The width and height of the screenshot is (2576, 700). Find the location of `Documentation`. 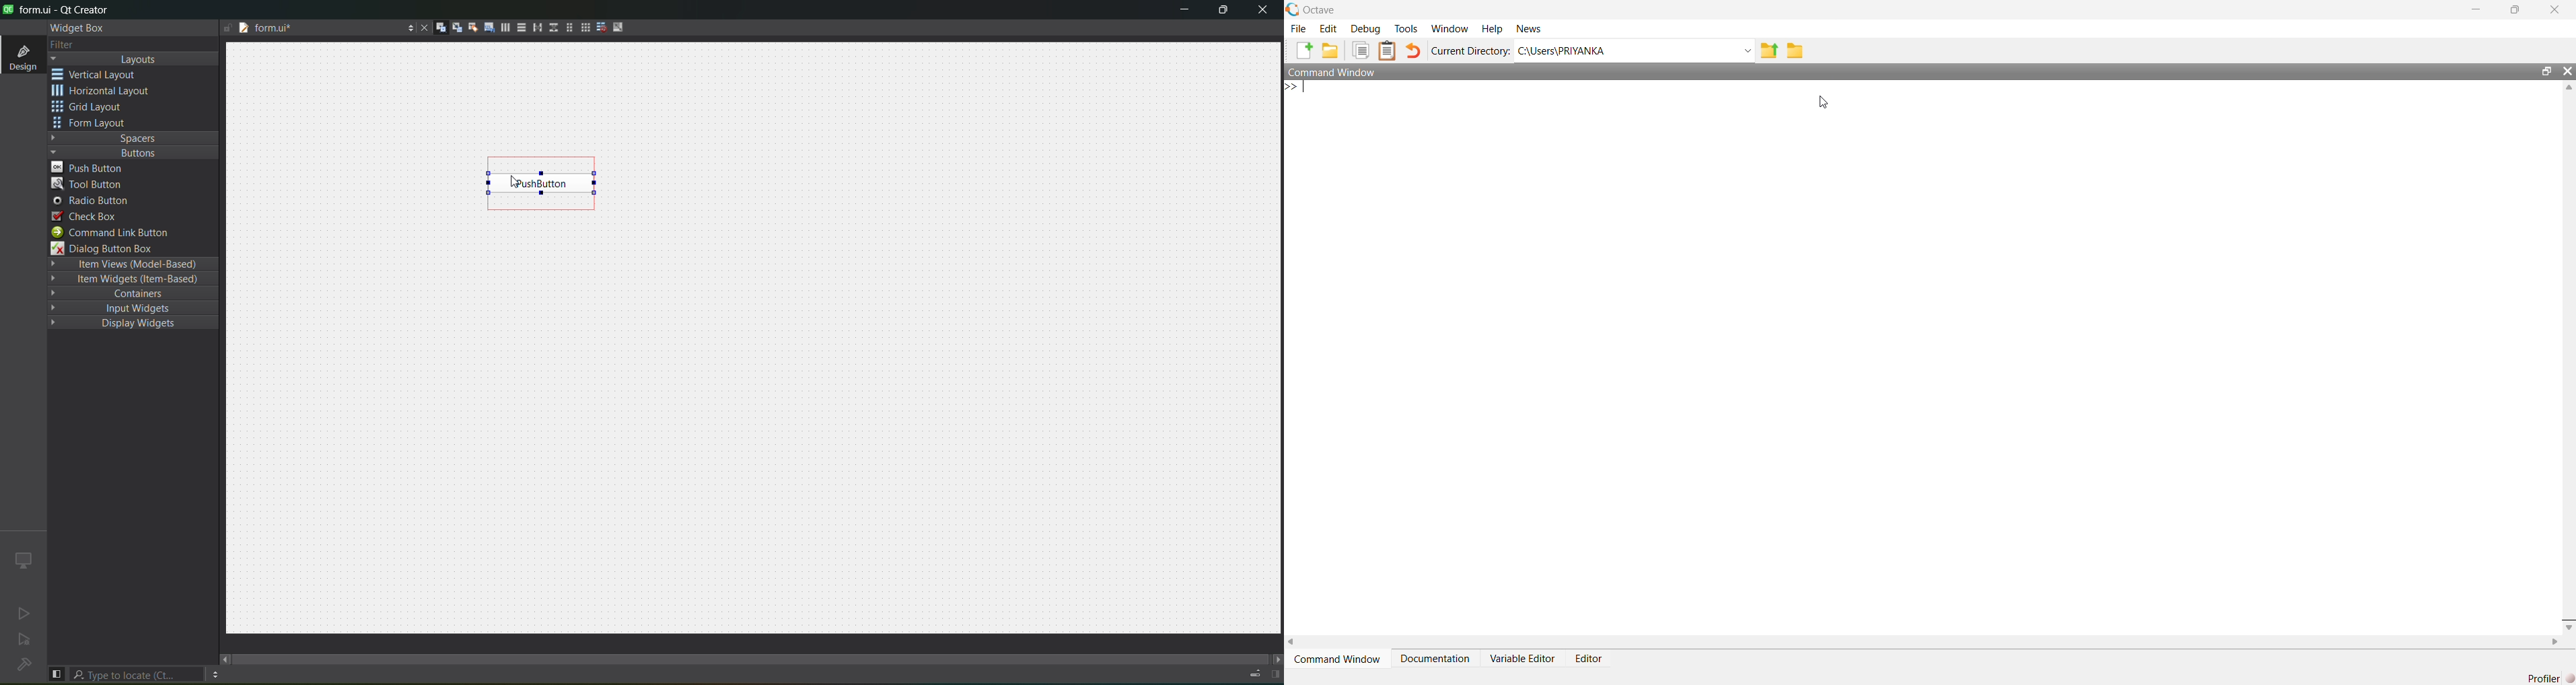

Documentation is located at coordinates (1435, 659).